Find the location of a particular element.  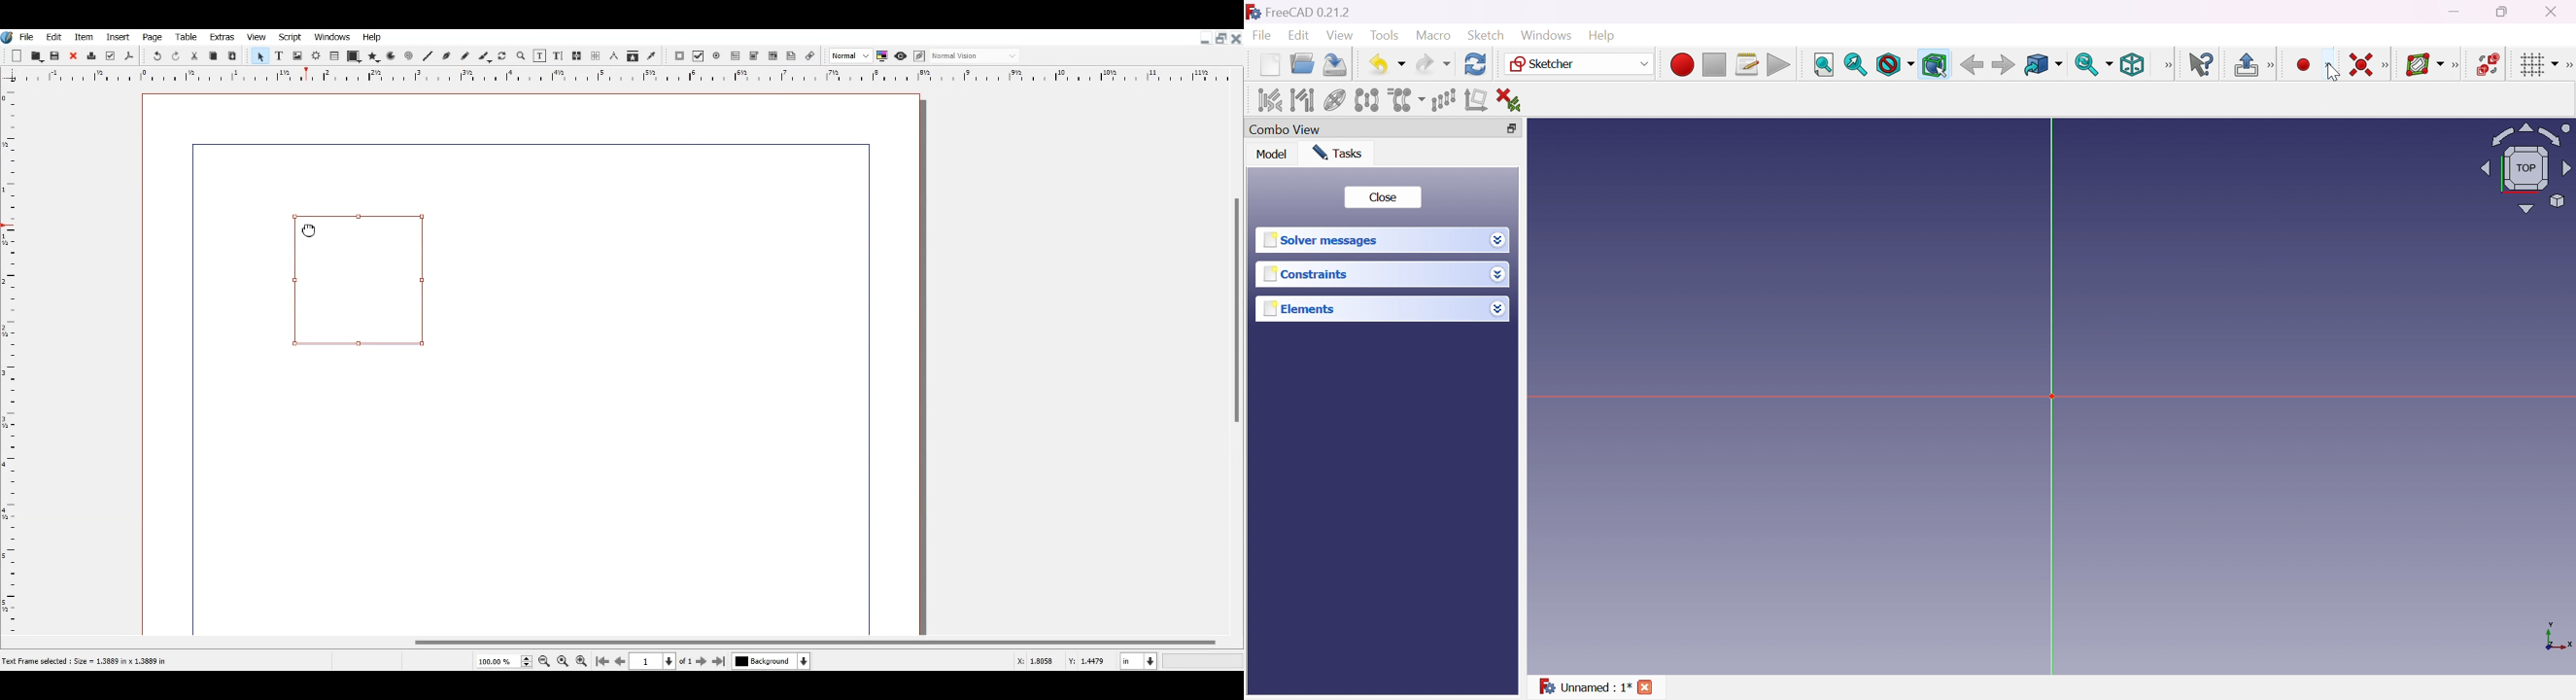

Bounding box is located at coordinates (1935, 65).